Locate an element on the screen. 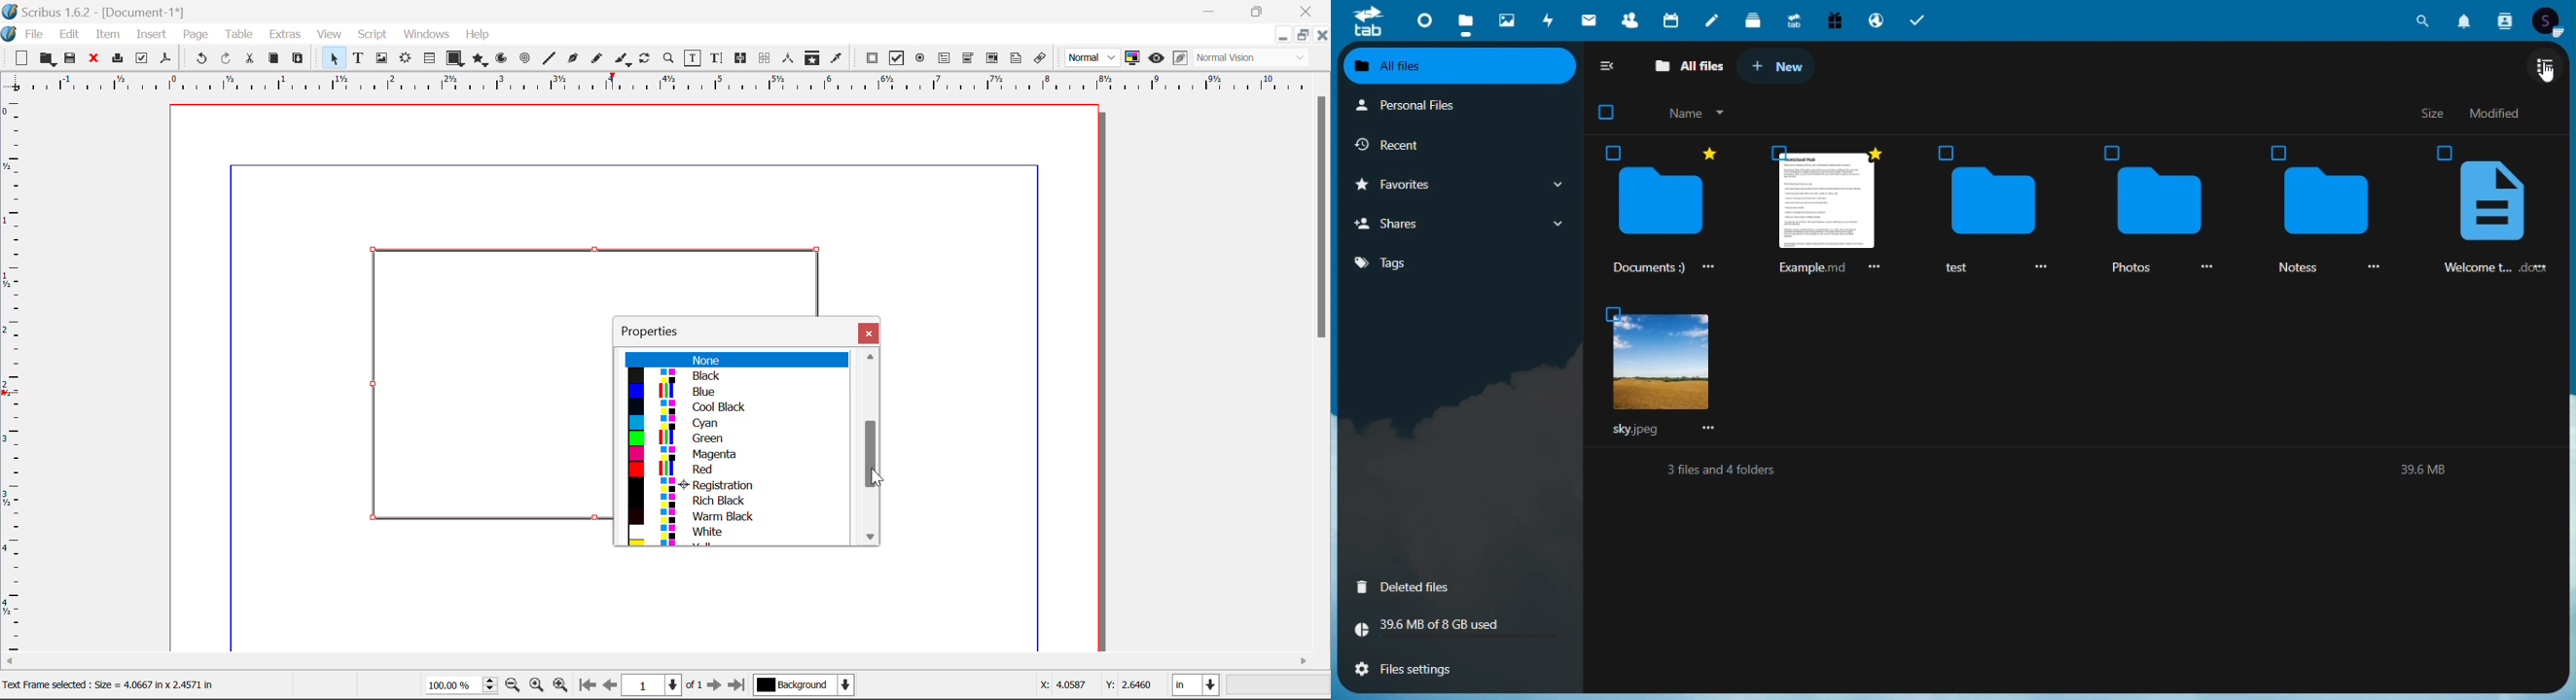 Image resolution: width=2576 pixels, height=700 pixels. Notifications is located at coordinates (2466, 19).